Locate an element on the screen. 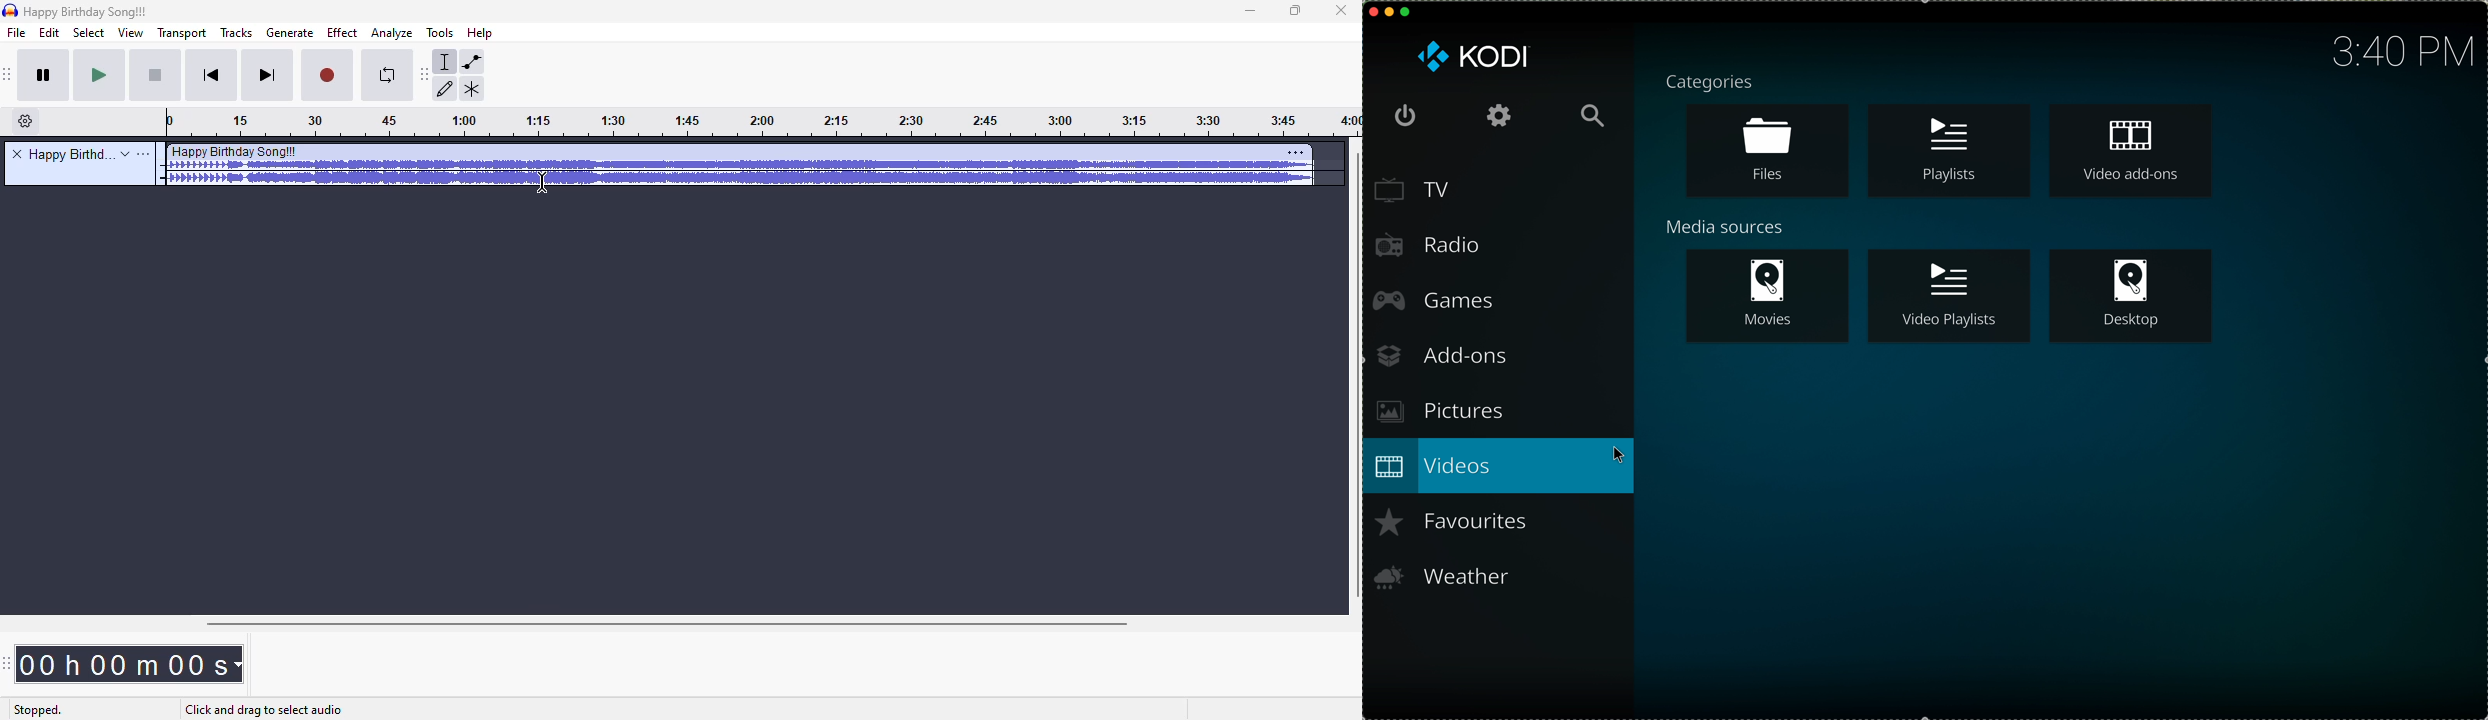  minimise is located at coordinates (1389, 11).